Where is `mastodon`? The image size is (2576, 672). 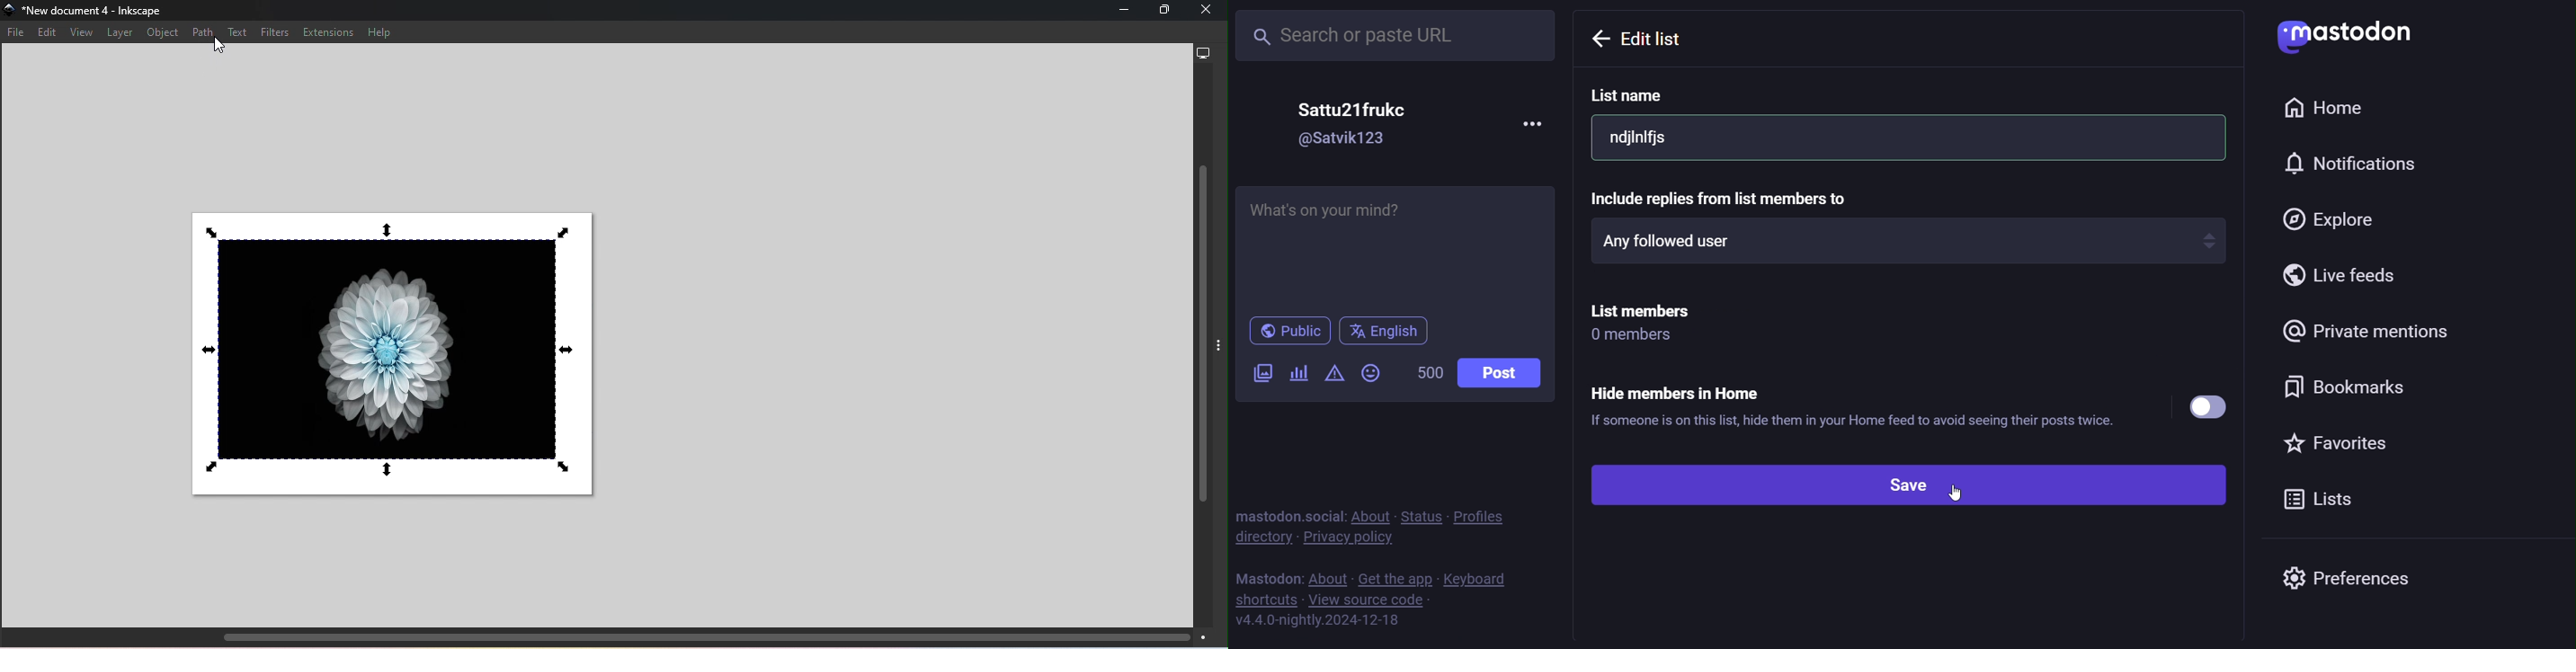
mastodon is located at coordinates (1265, 577).